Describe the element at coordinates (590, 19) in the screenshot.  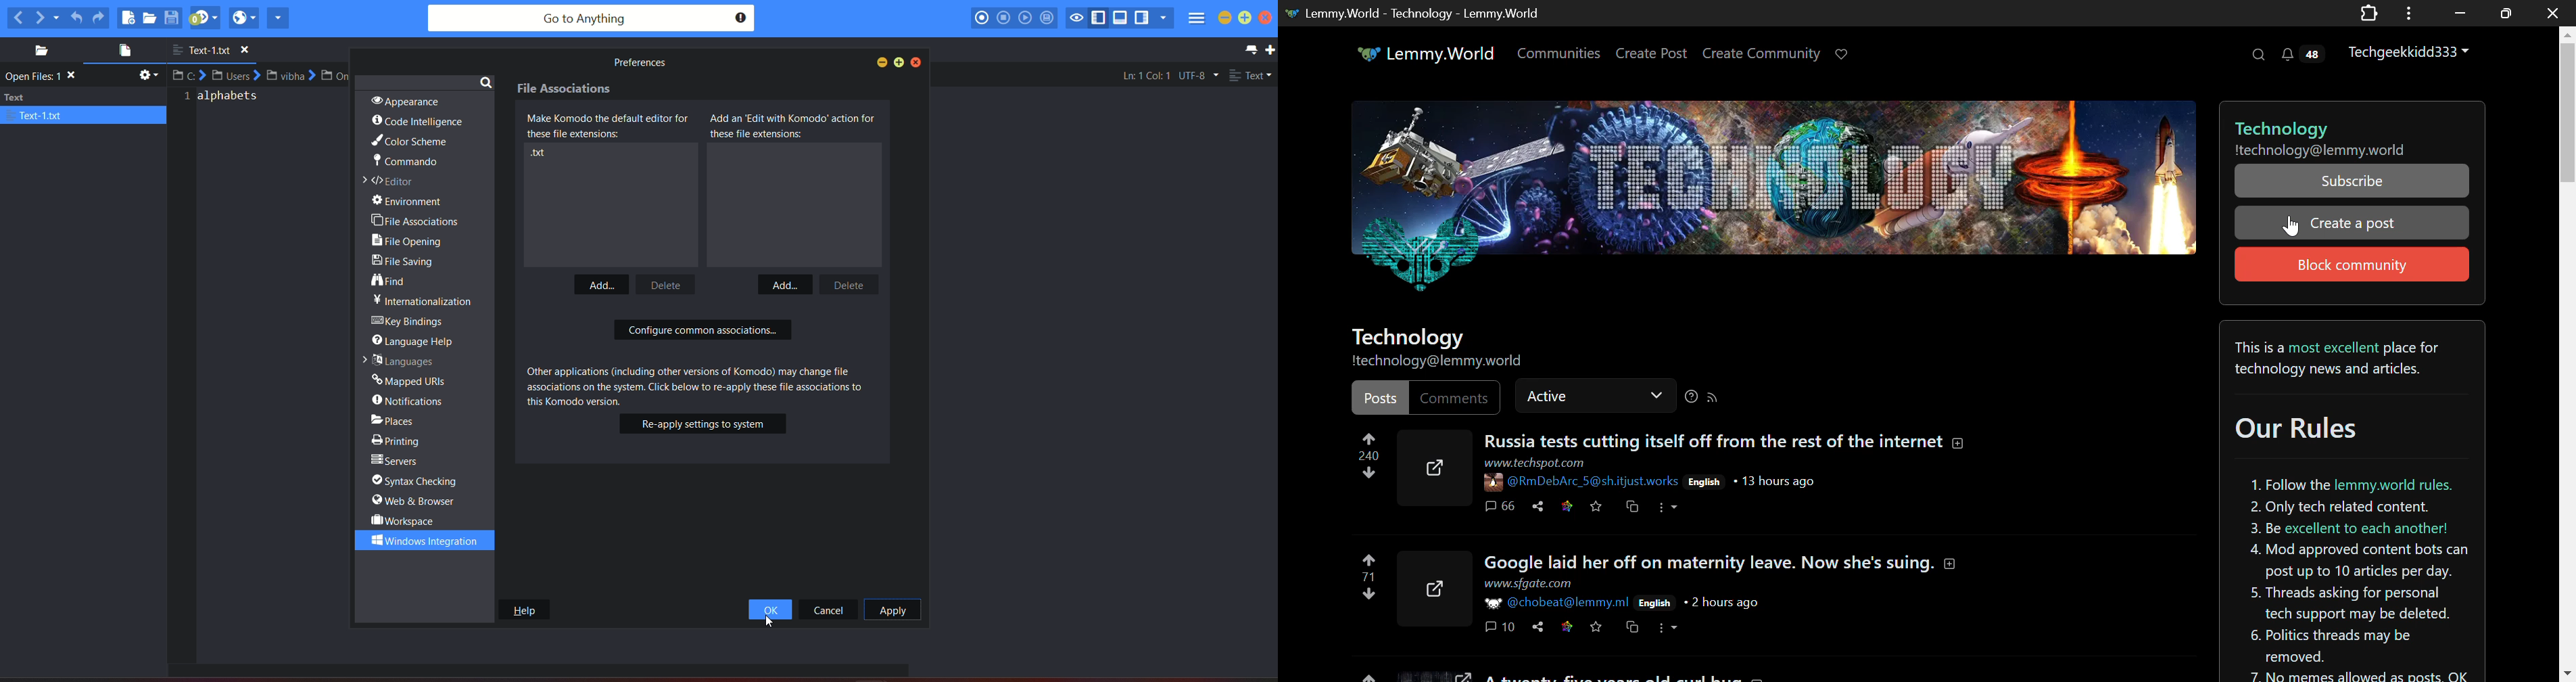
I see `search bar` at that location.